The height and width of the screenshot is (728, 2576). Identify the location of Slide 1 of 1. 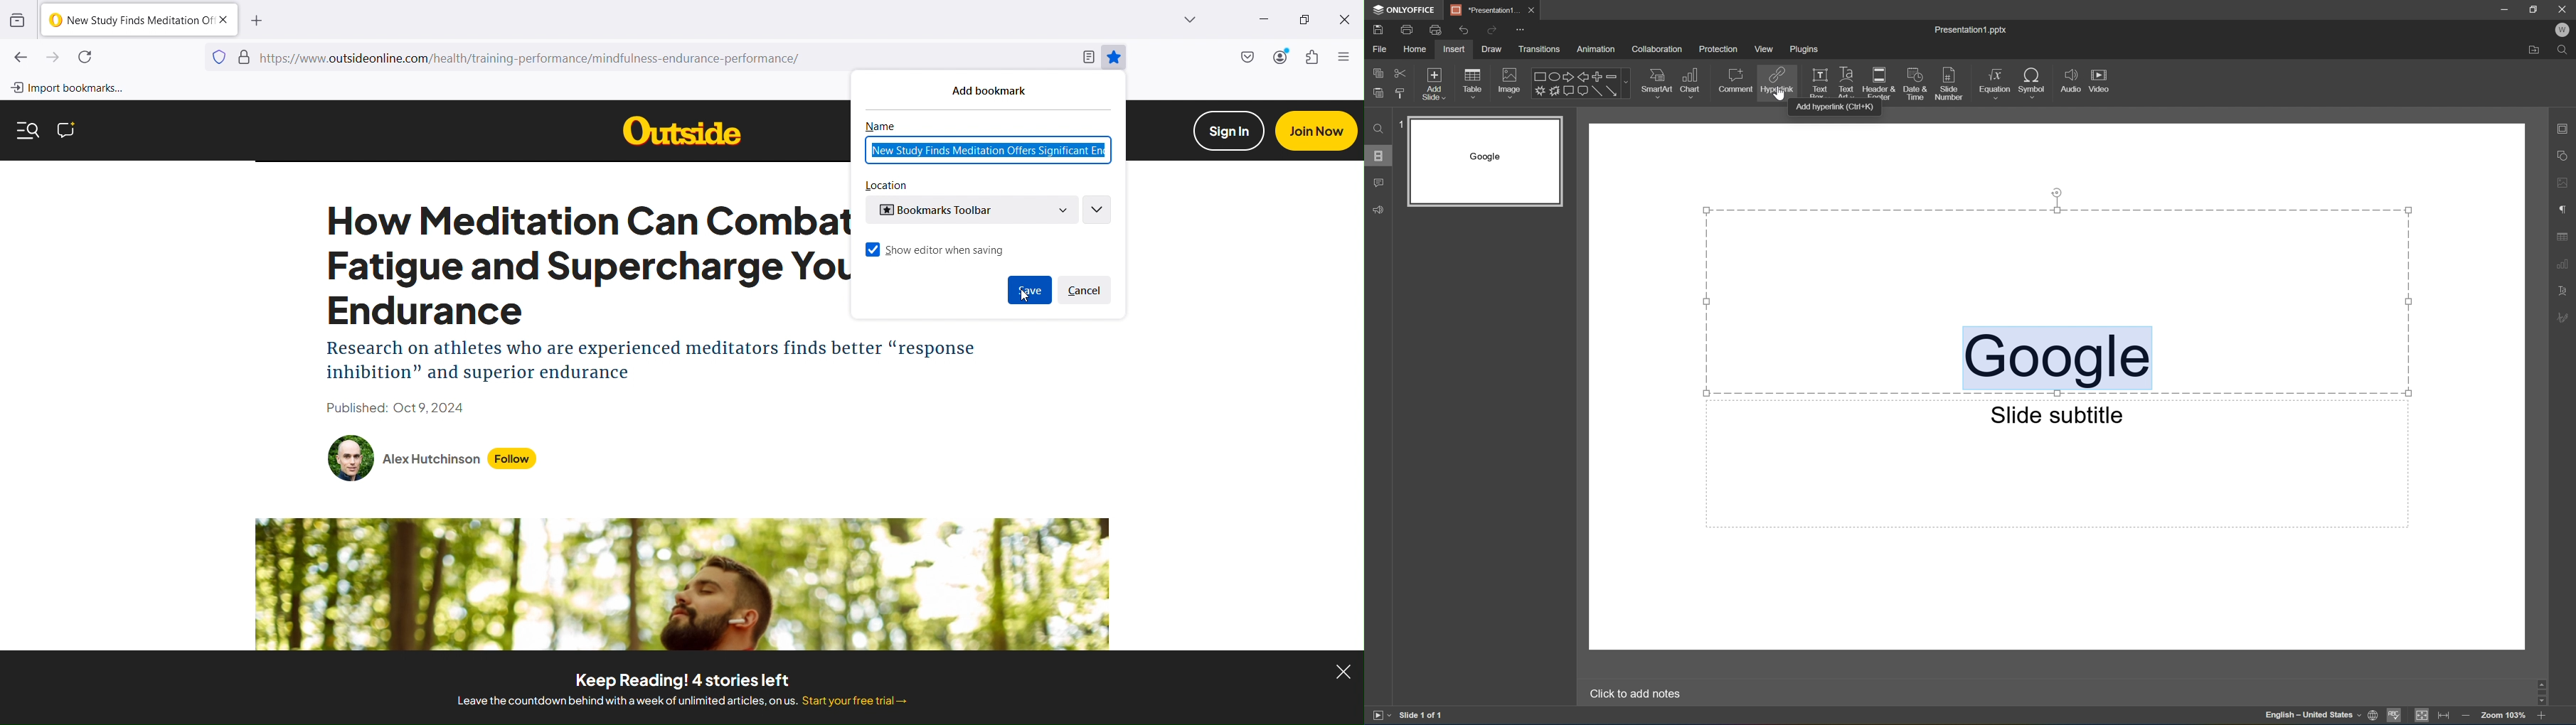
(1424, 715).